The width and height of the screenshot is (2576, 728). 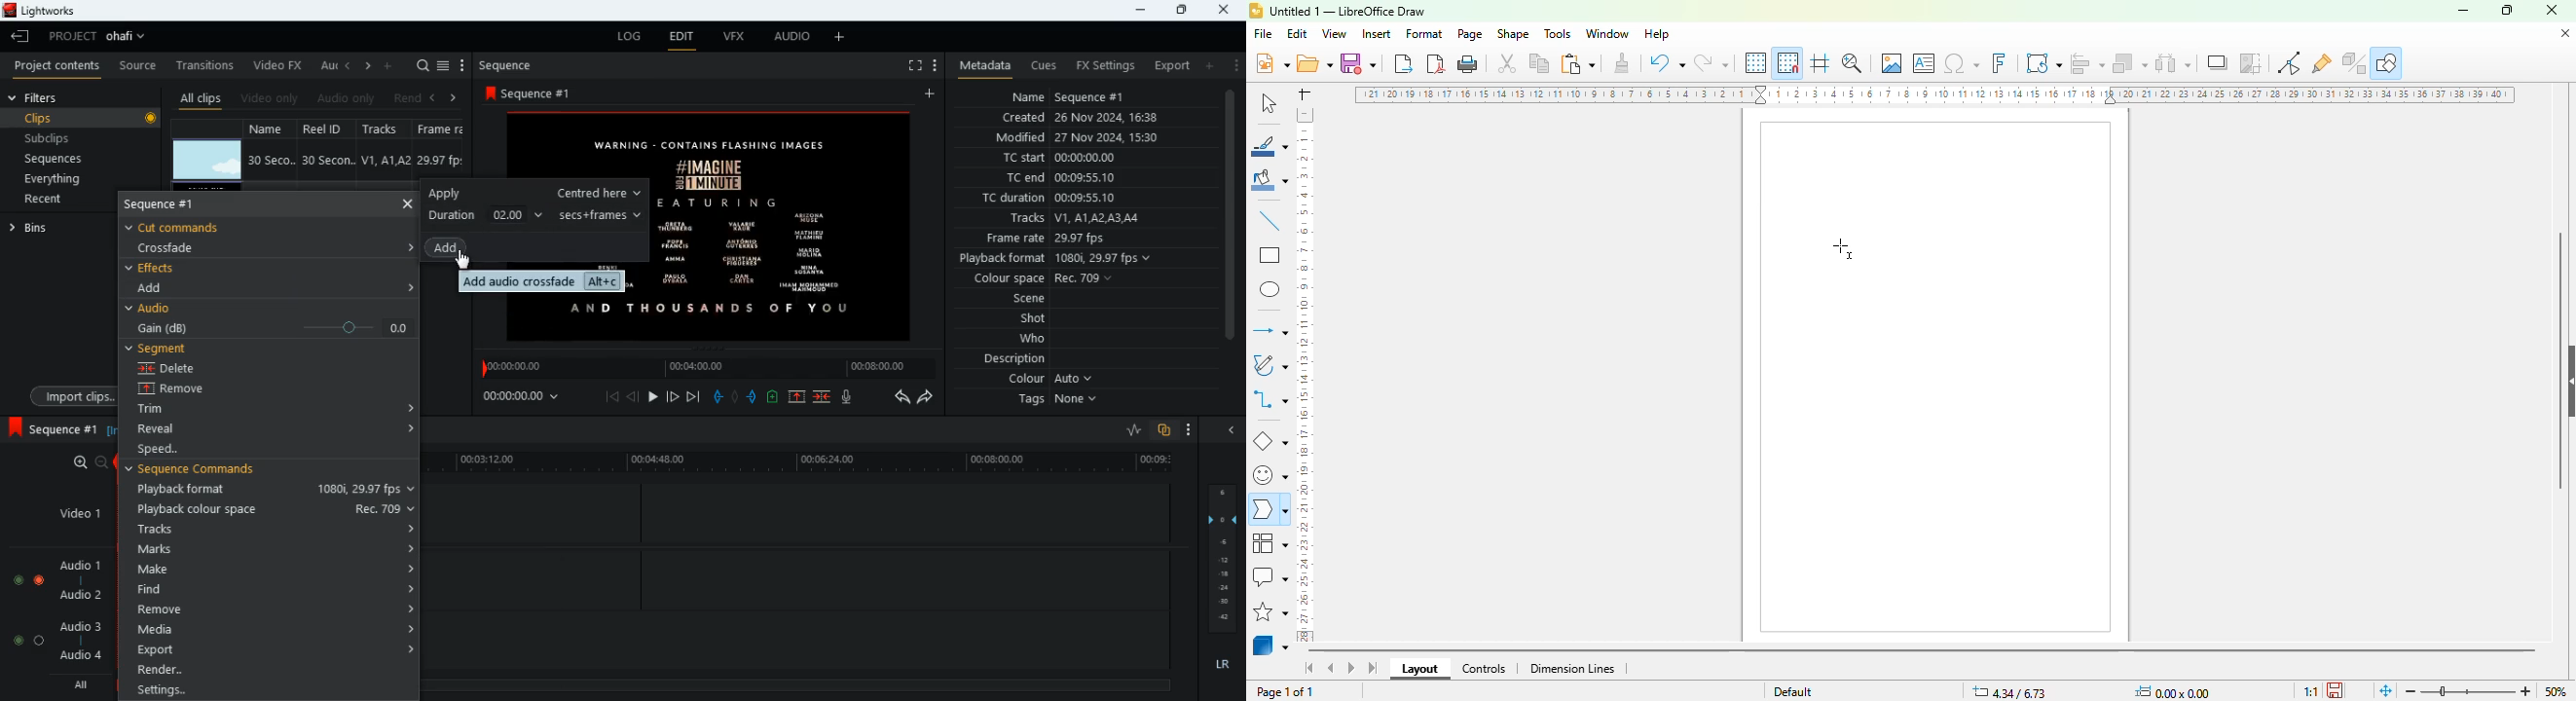 What do you see at coordinates (274, 649) in the screenshot?
I see `export` at bounding box center [274, 649].